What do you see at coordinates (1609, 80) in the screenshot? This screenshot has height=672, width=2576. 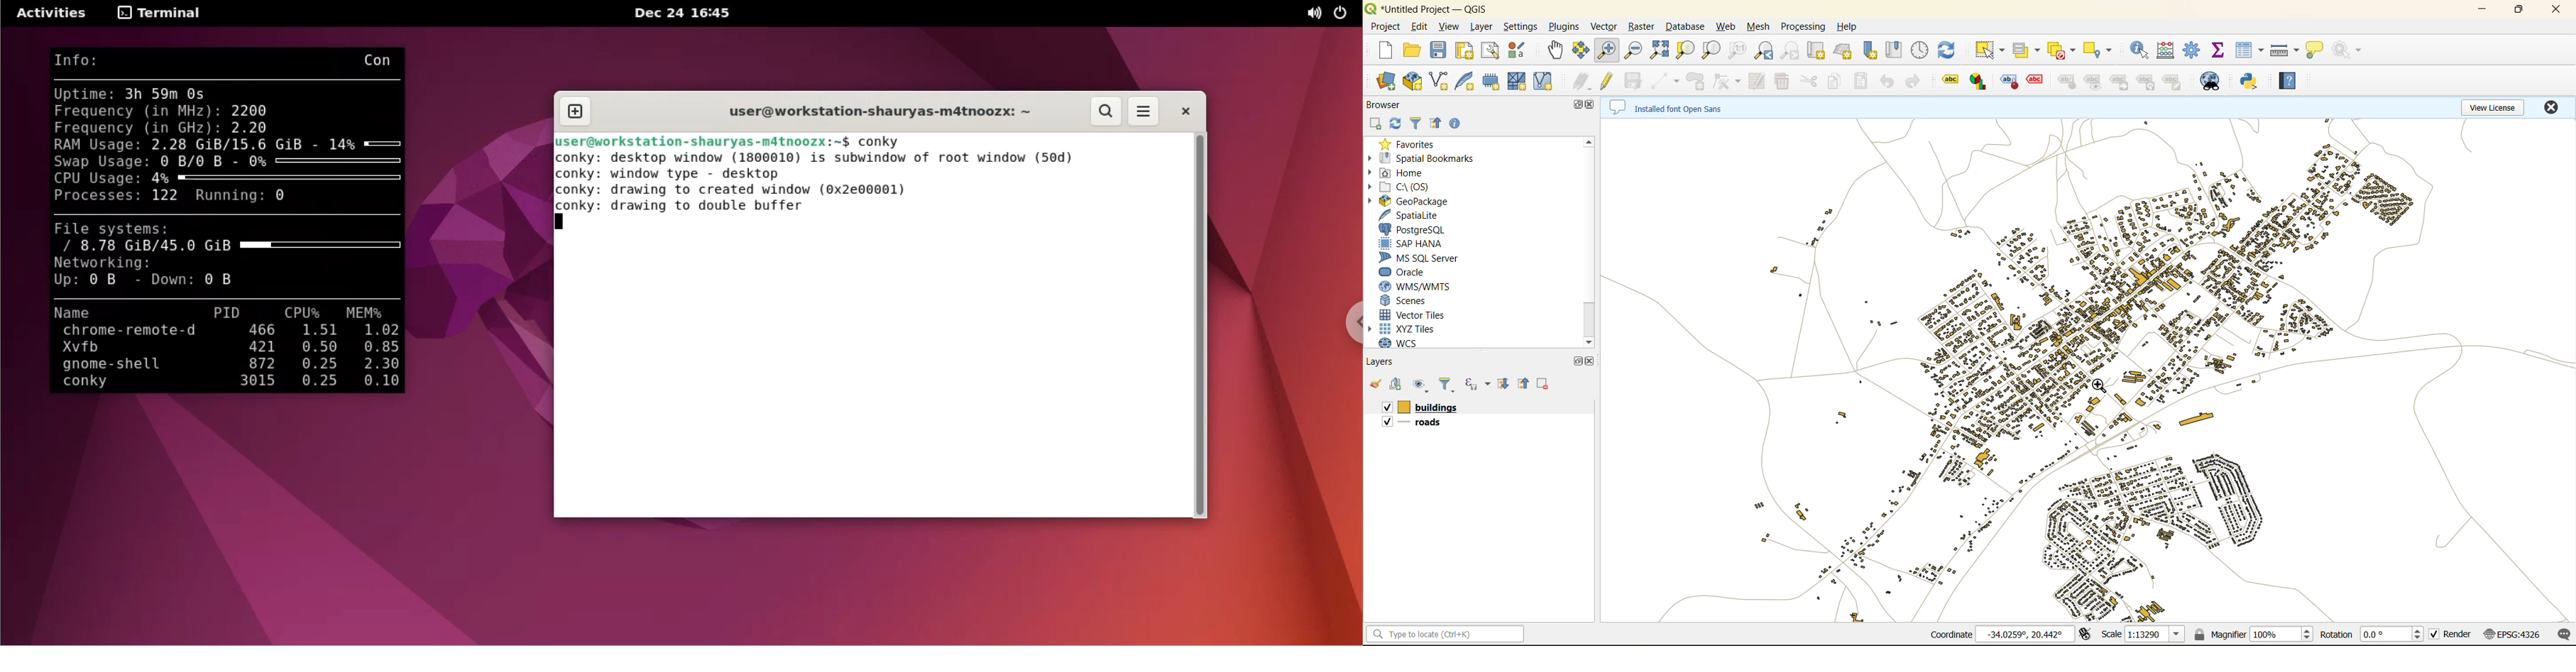 I see `toggle edits` at bounding box center [1609, 80].